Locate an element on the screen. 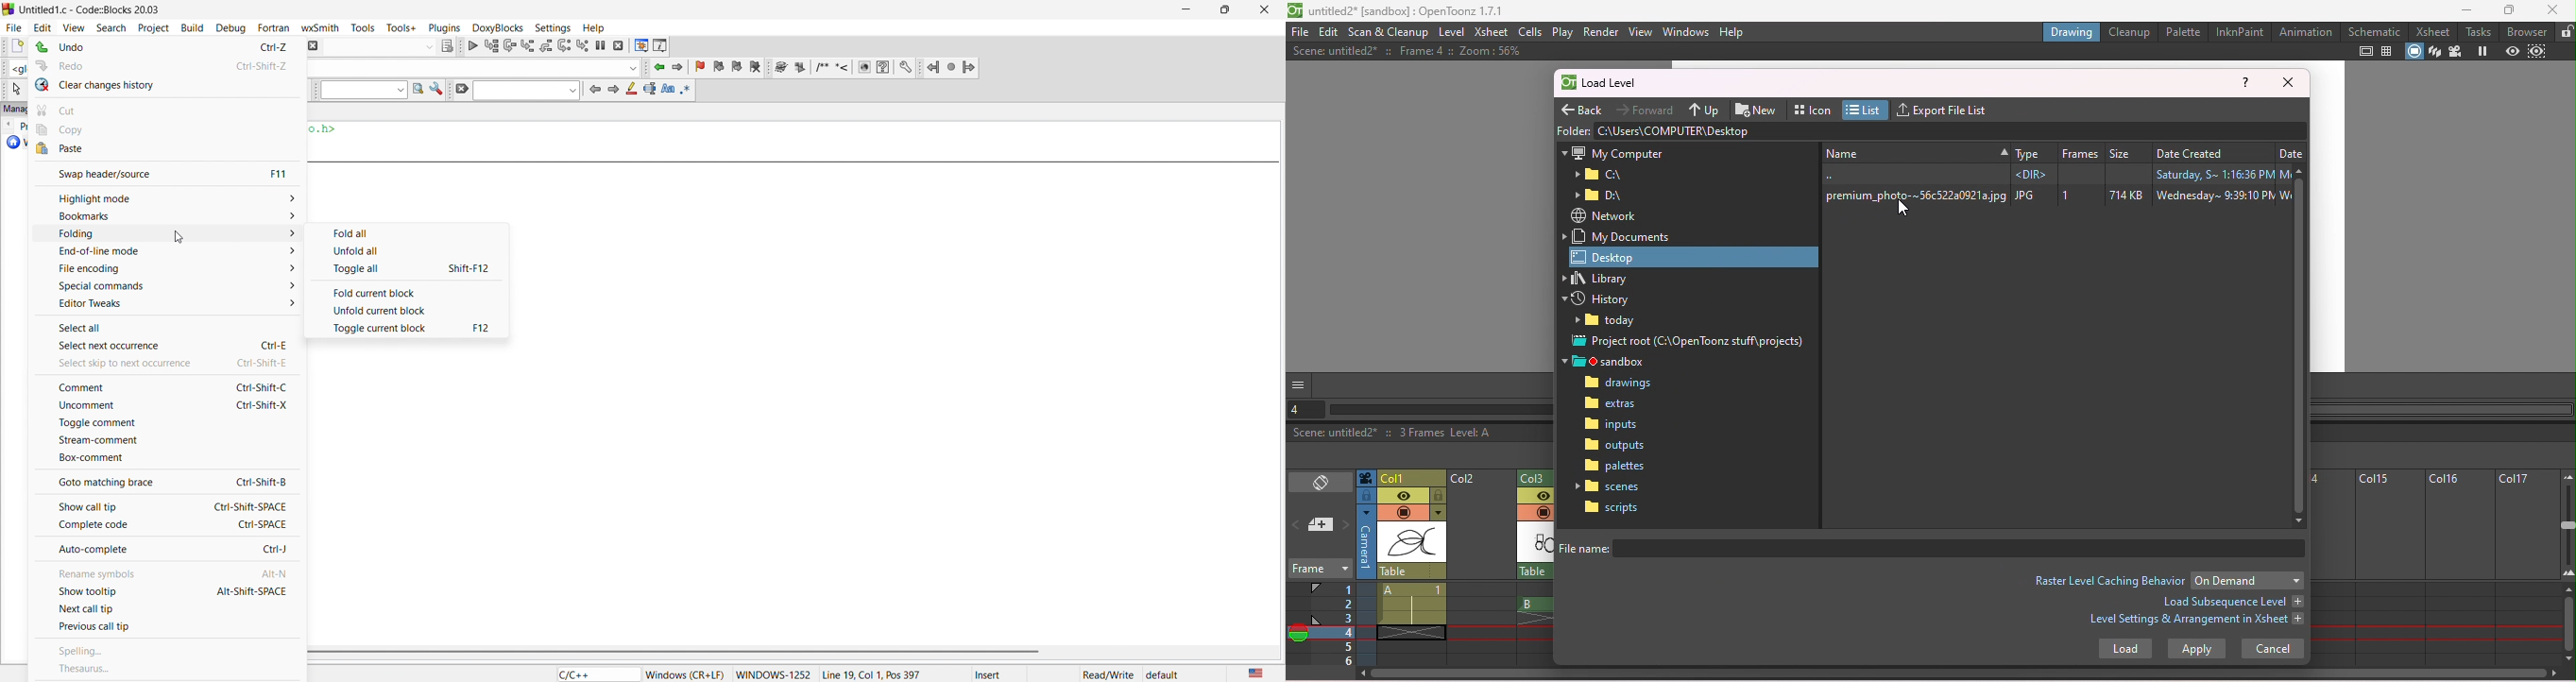 This screenshot has width=2576, height=700. extract is located at coordinates (801, 68).